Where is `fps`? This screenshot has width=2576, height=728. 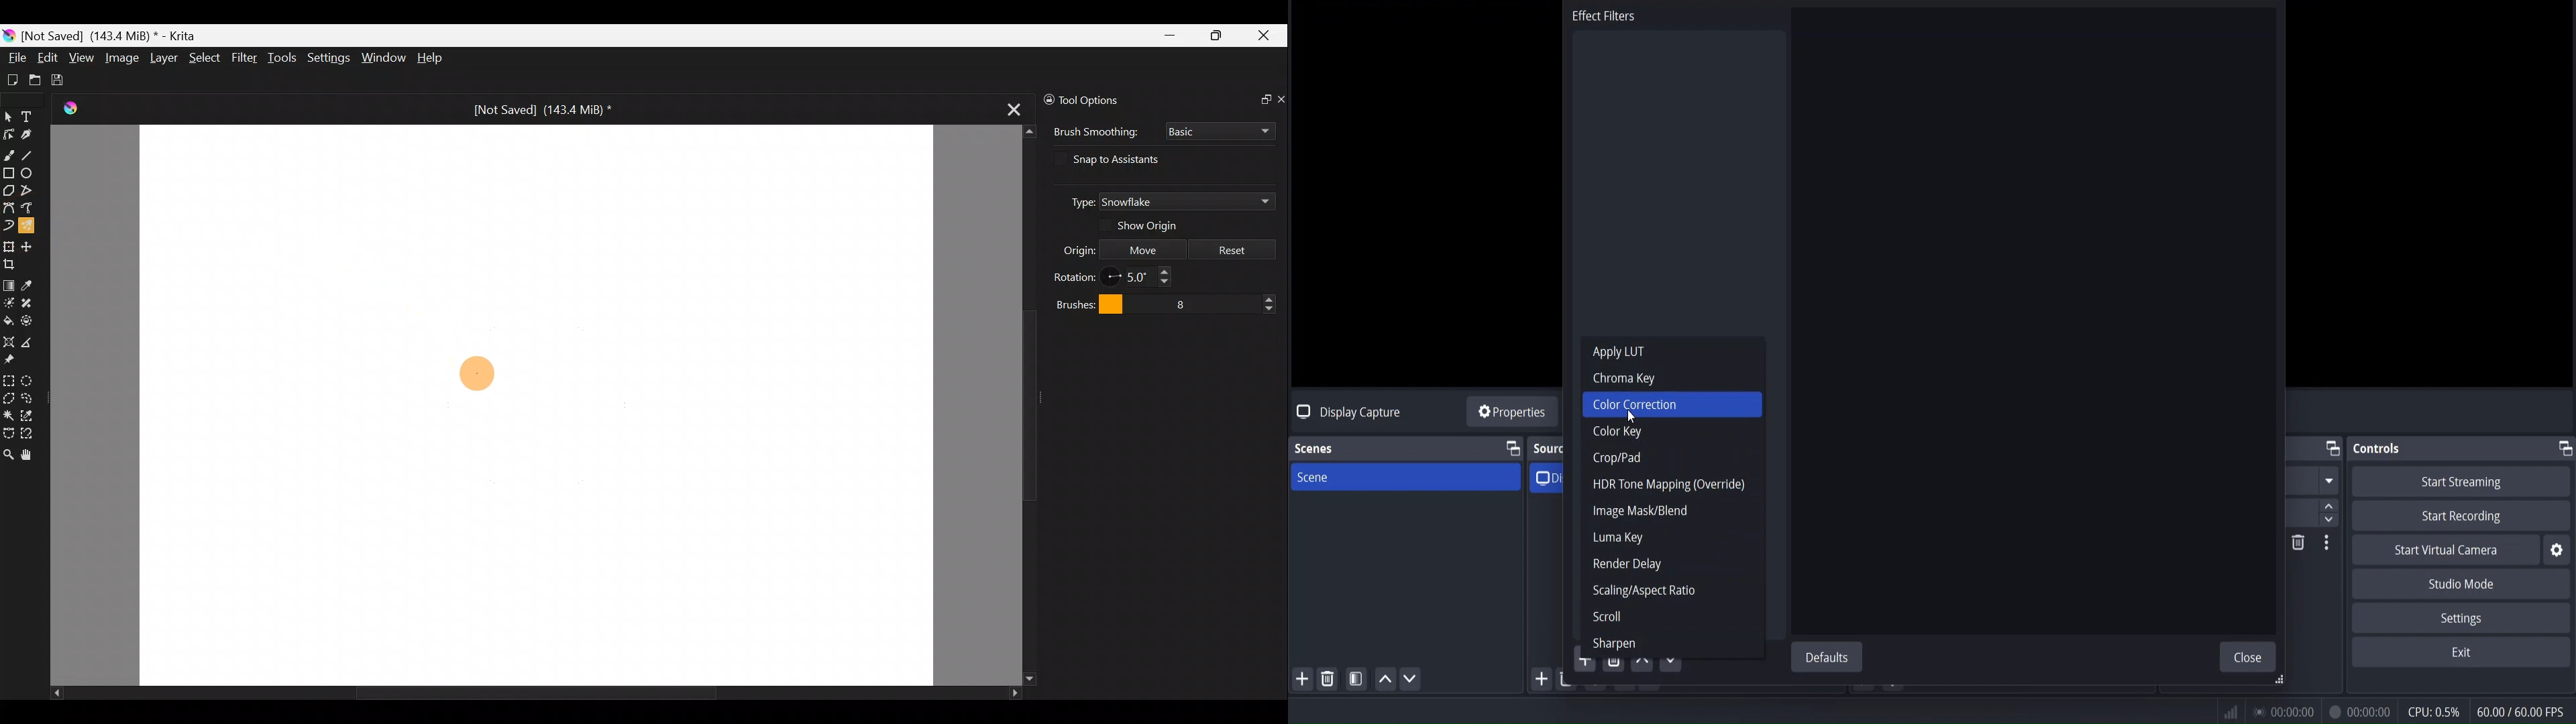 fps is located at coordinates (2522, 711).